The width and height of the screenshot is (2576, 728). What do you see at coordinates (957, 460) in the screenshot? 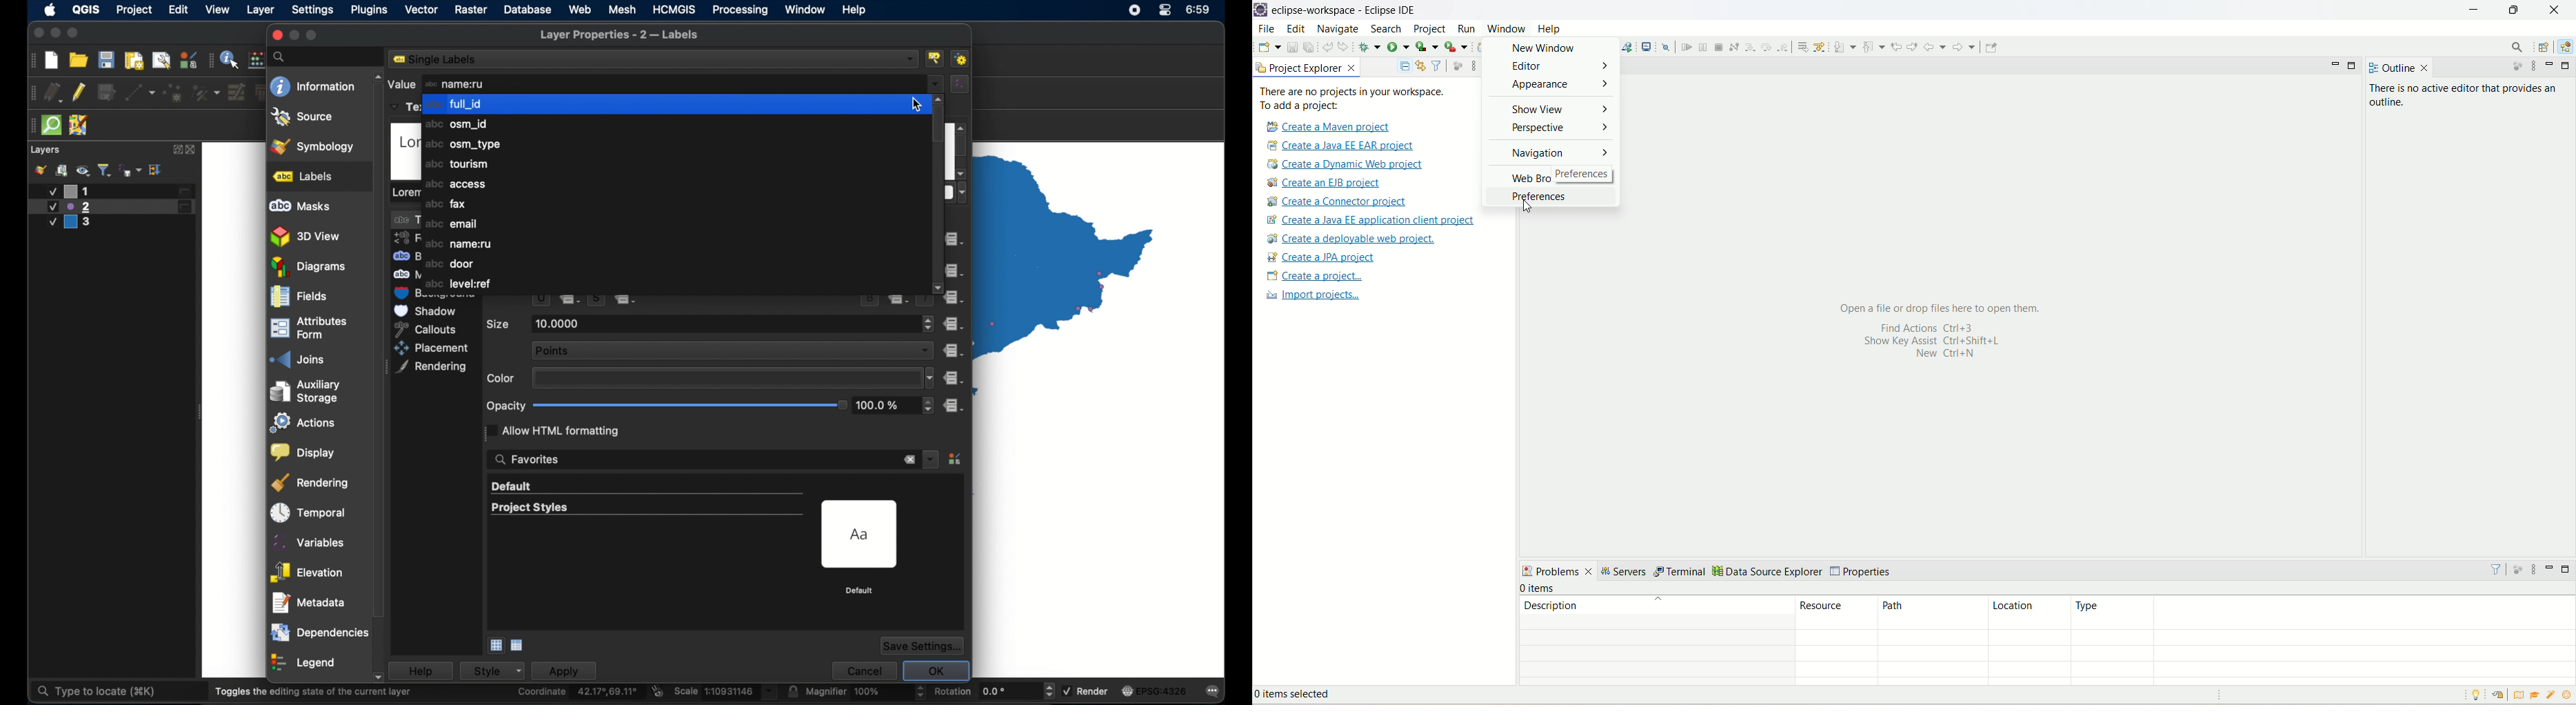
I see `style manager` at bounding box center [957, 460].